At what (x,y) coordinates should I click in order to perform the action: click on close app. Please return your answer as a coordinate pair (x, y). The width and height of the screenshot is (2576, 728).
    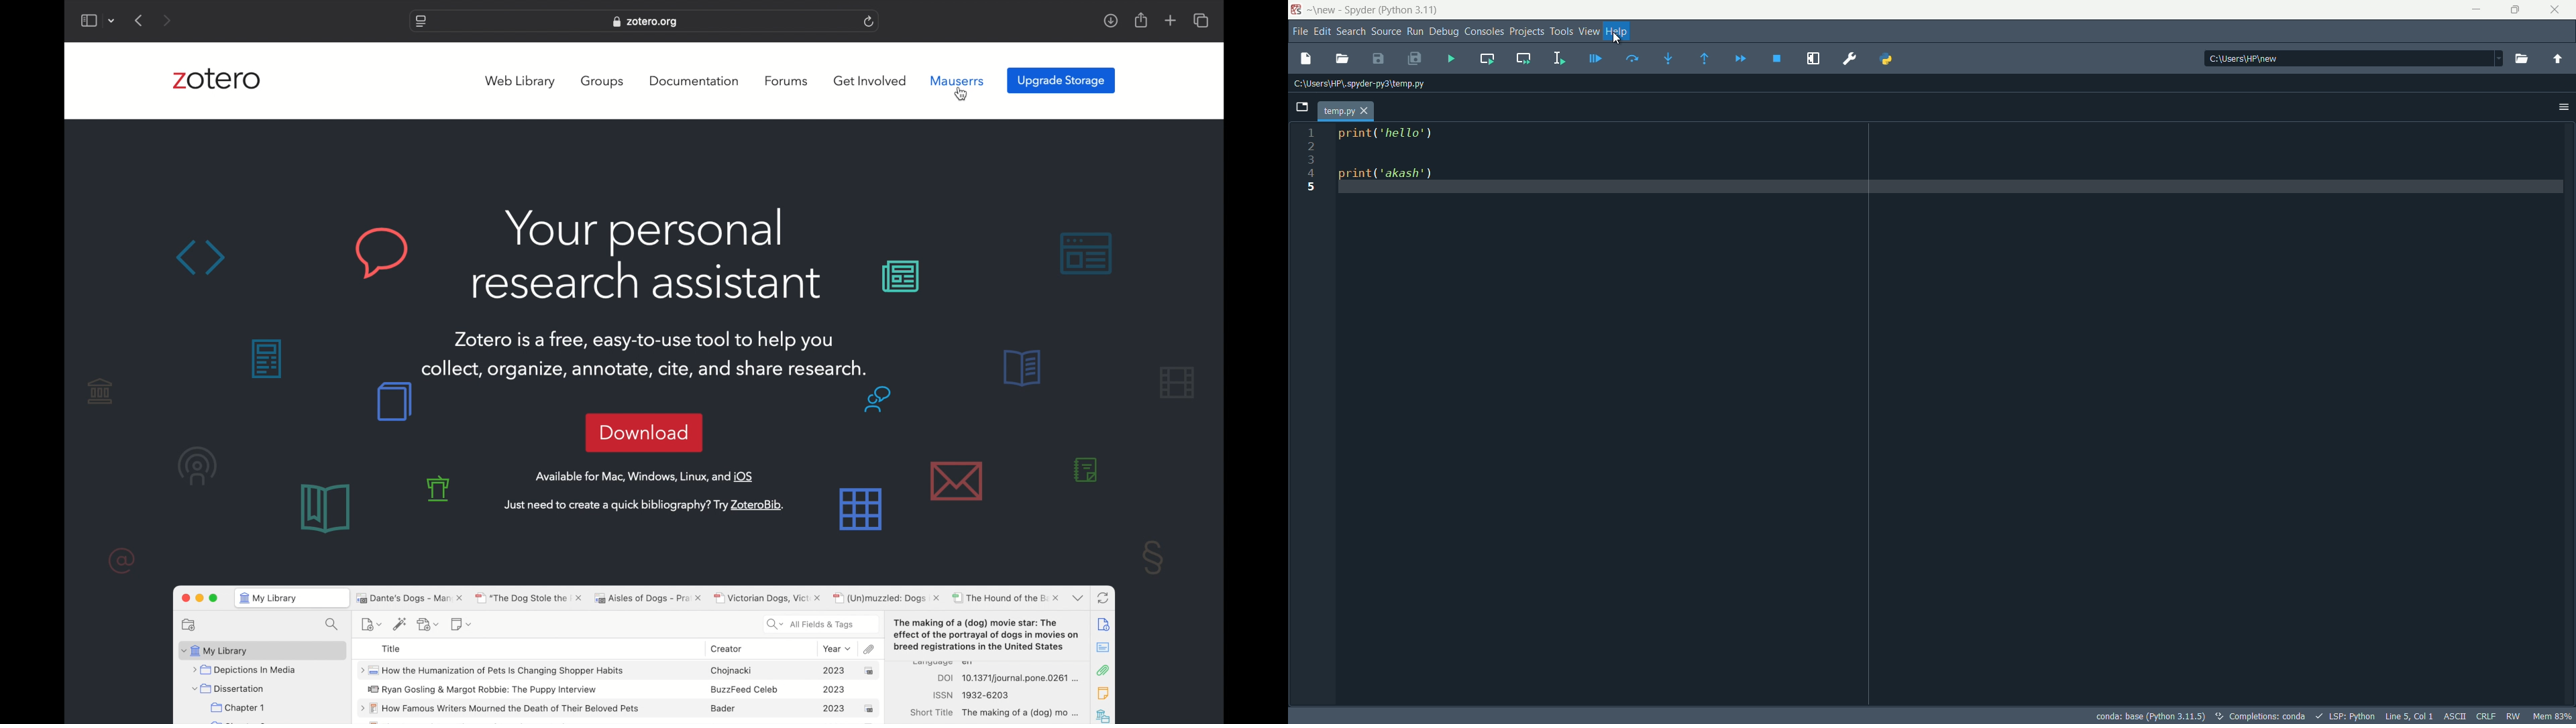
    Looking at the image, I should click on (2556, 10).